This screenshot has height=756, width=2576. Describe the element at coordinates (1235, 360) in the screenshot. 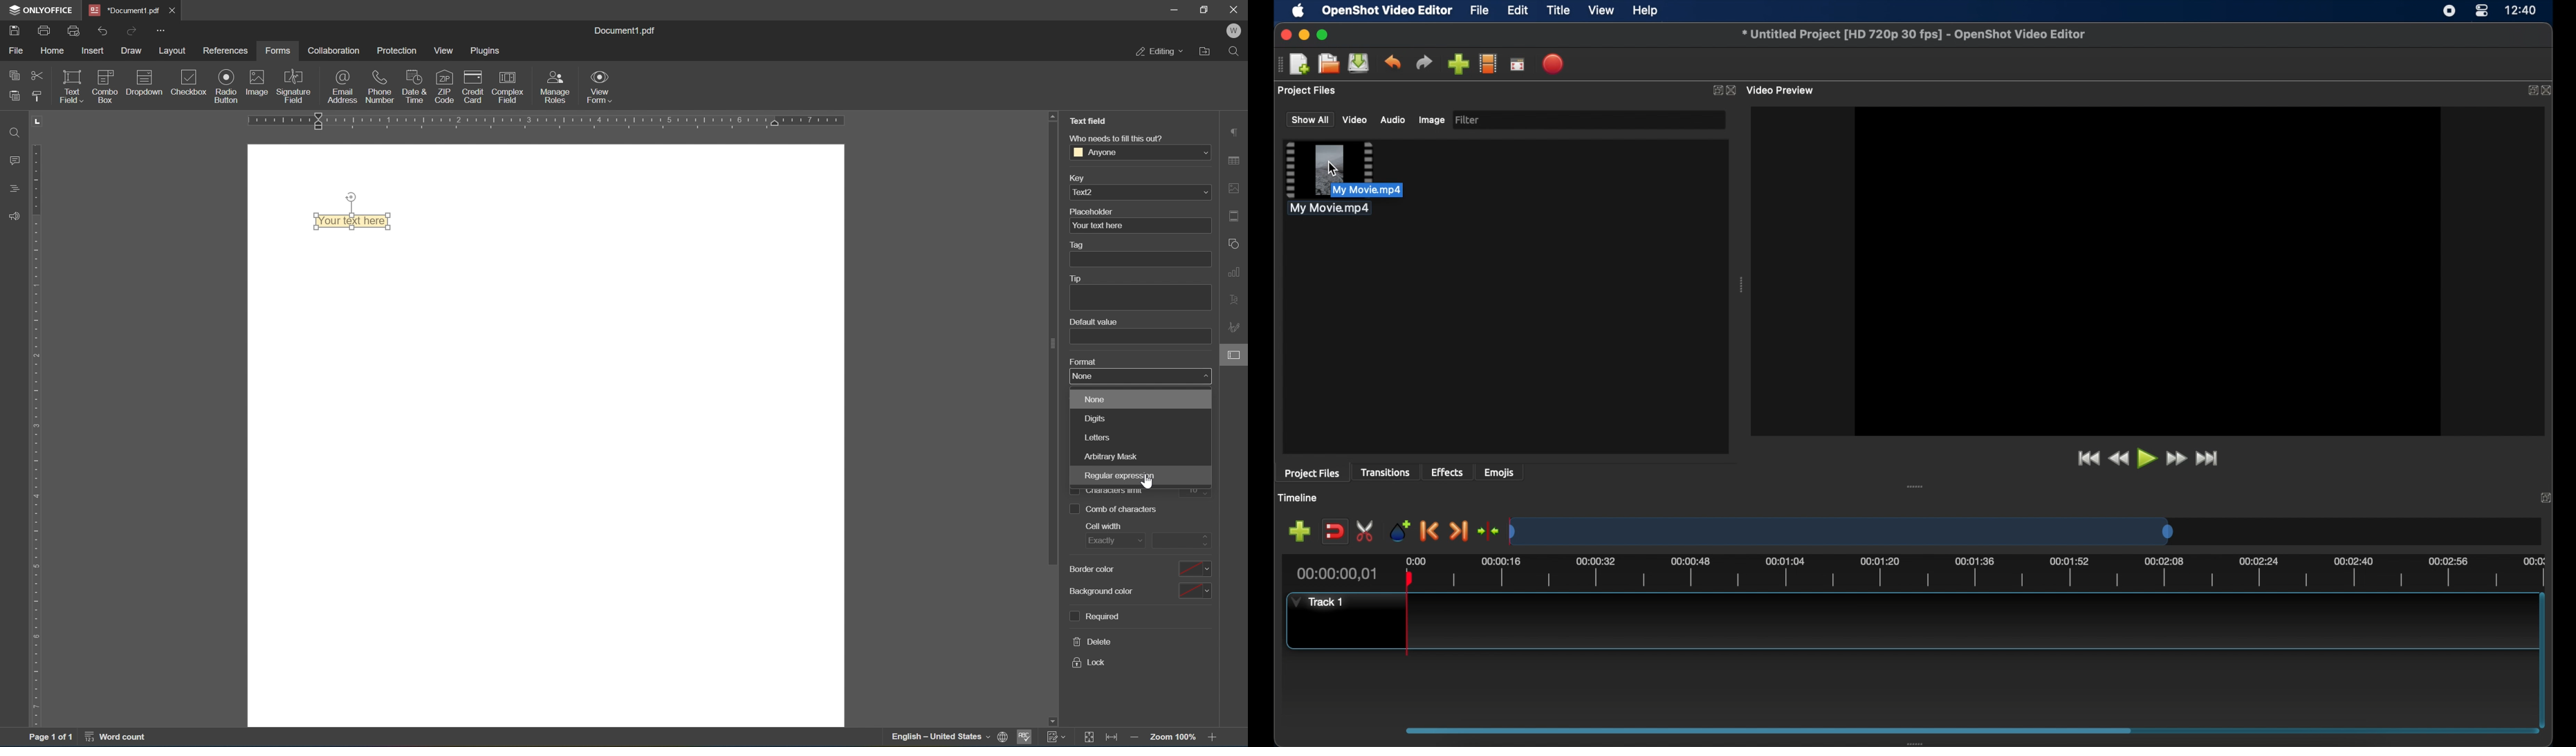

I see `form settings` at that location.